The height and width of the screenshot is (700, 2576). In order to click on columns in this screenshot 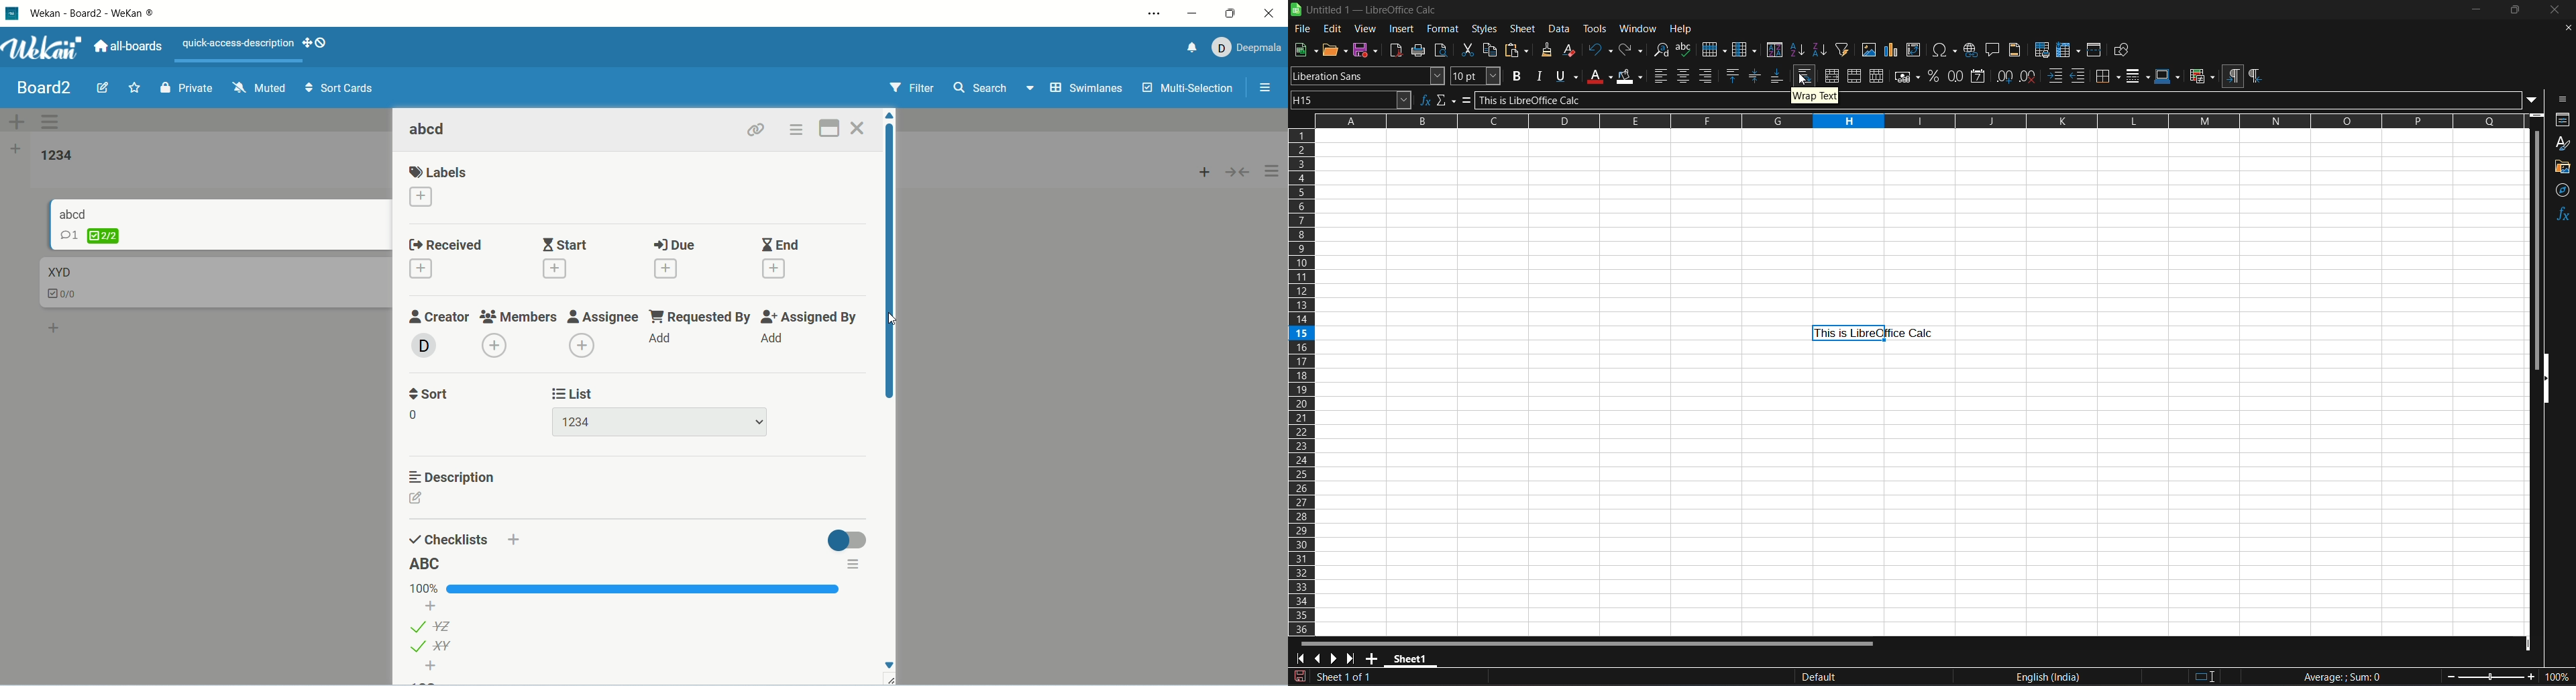, I will do `click(1300, 381)`.